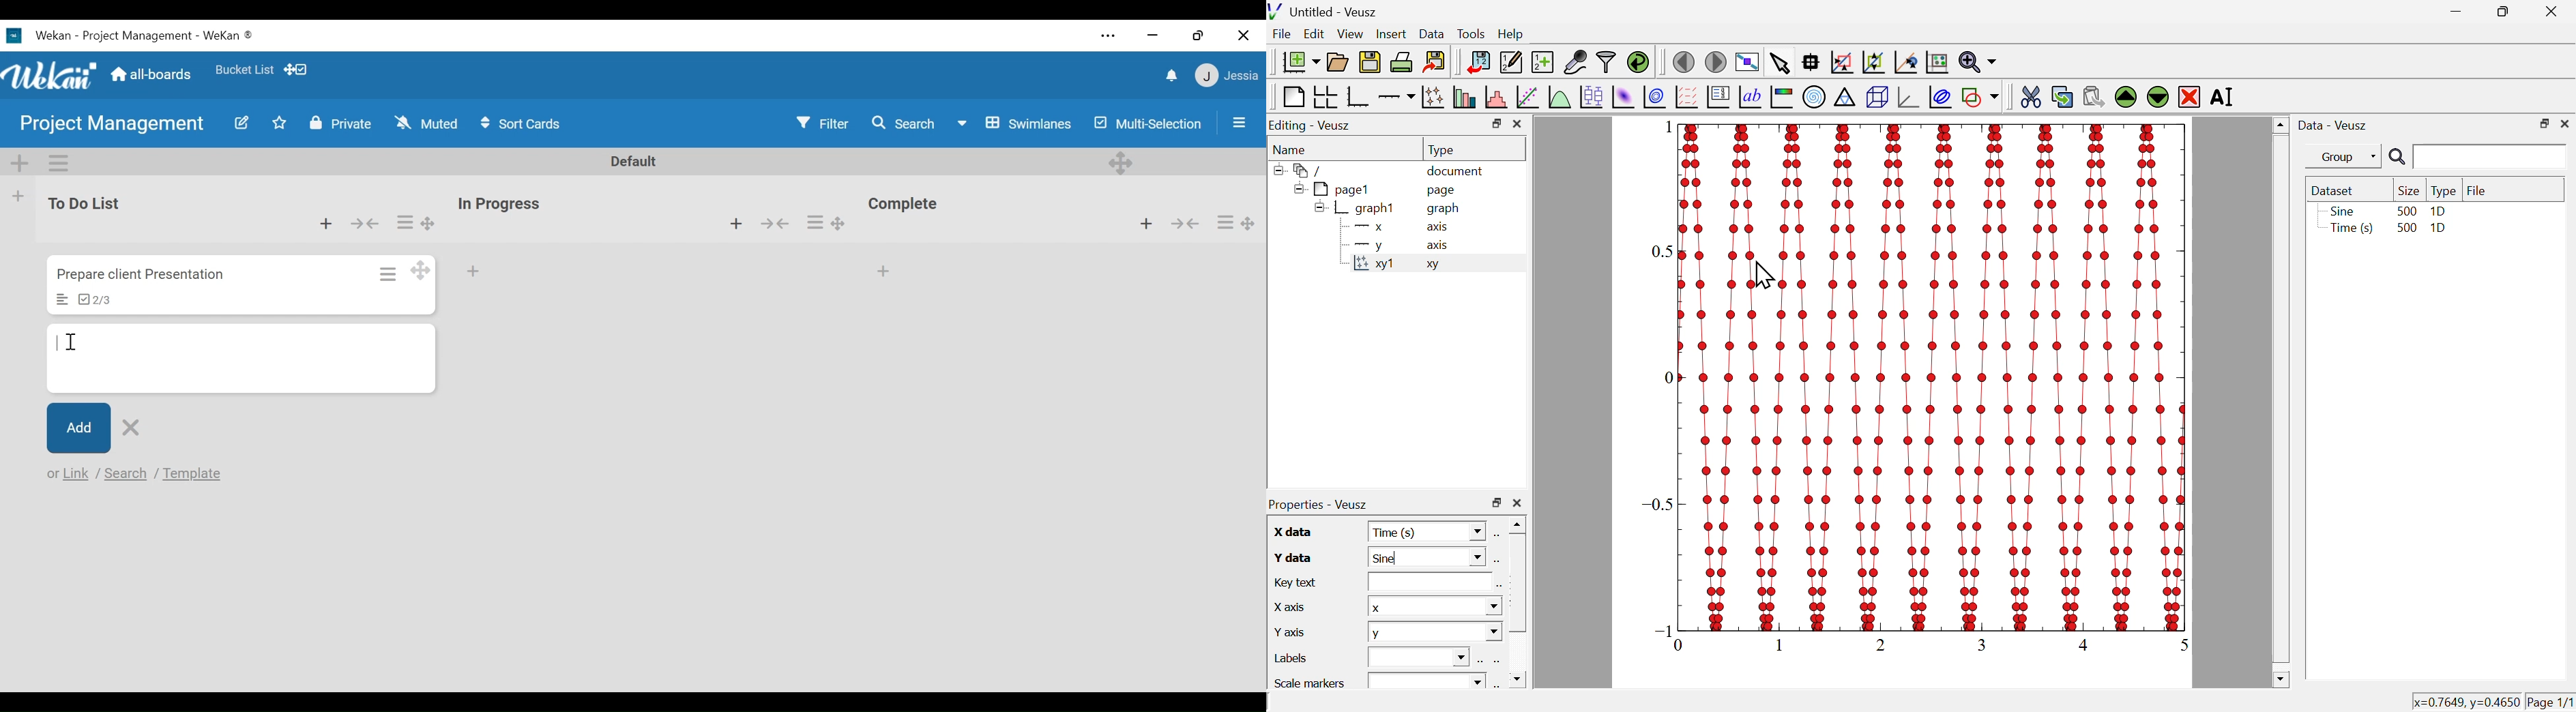 This screenshot has width=2576, height=728. What do you see at coordinates (1323, 504) in the screenshot?
I see `properties veusz` at bounding box center [1323, 504].